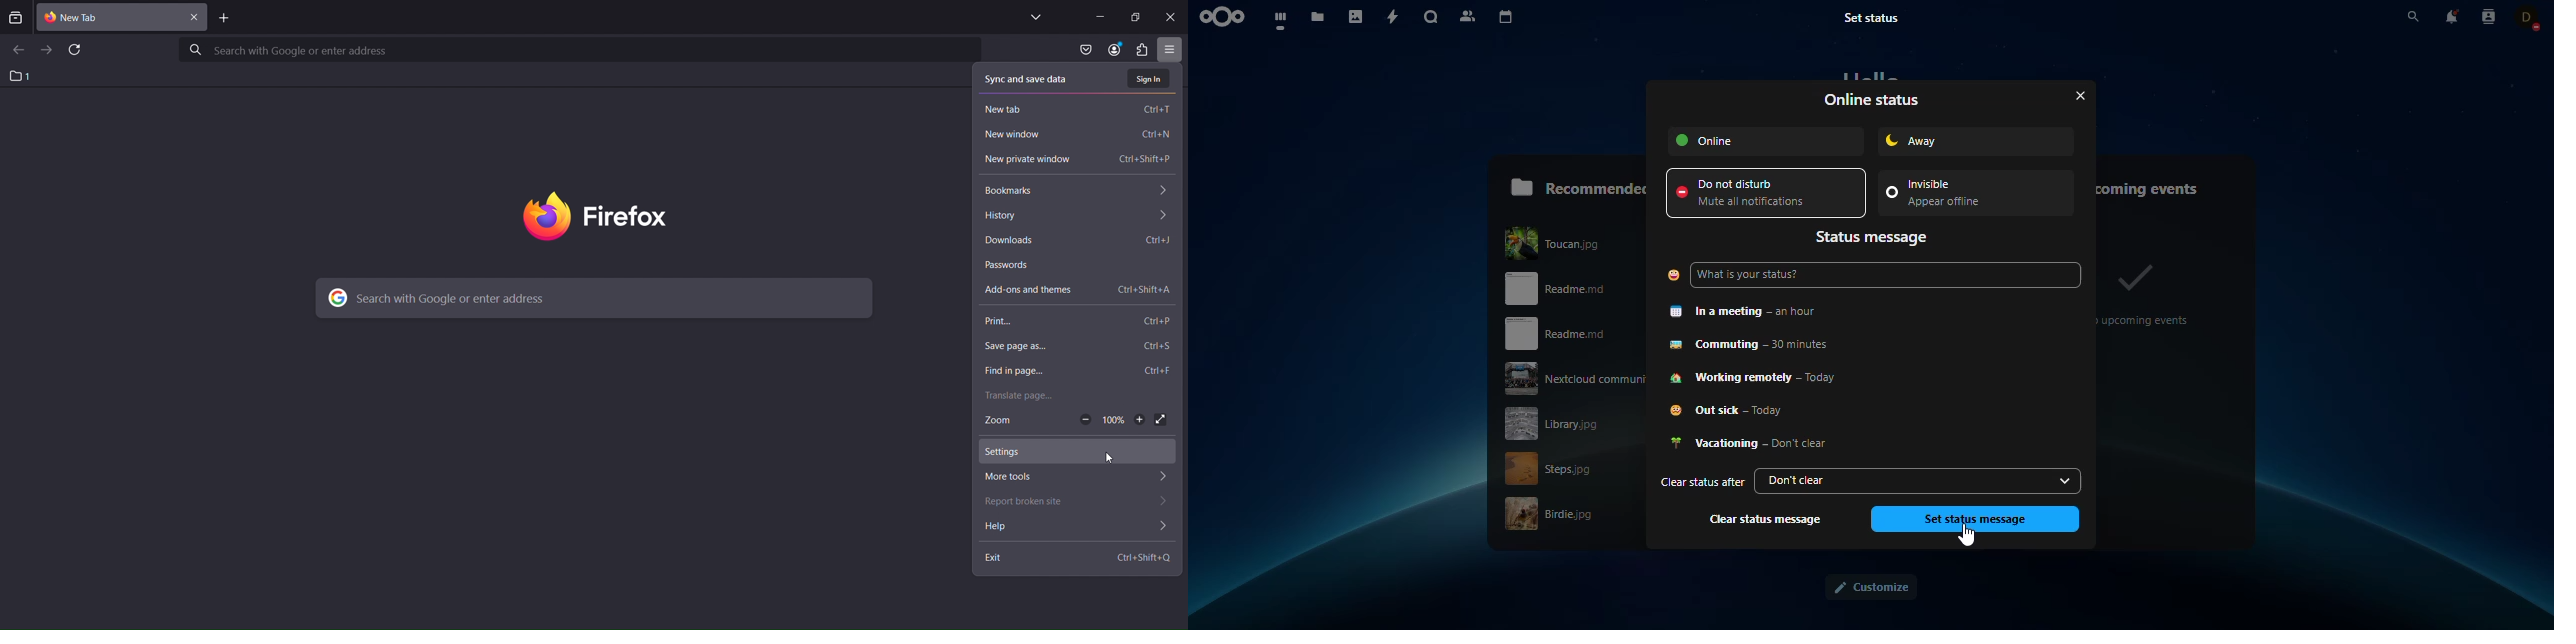  Describe the element at coordinates (2488, 16) in the screenshot. I see `contacts` at that location.